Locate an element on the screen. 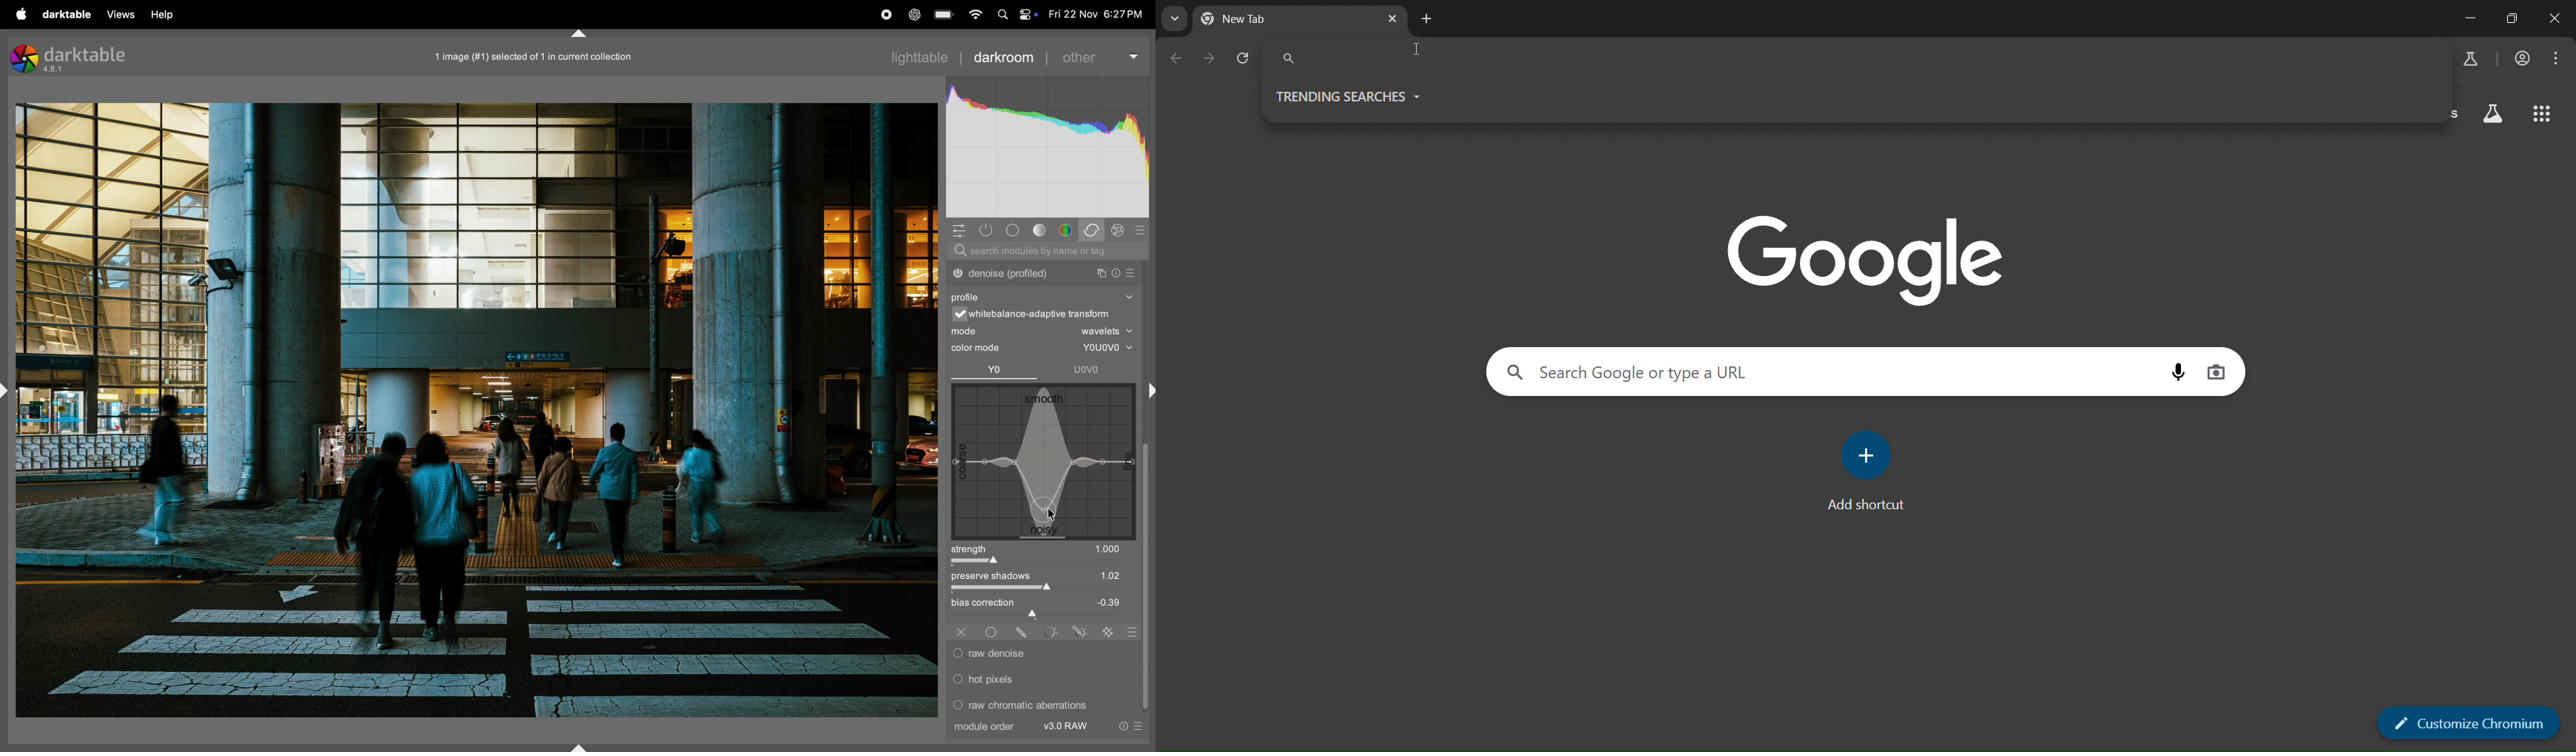 Image resolution: width=2576 pixels, height=756 pixels. new tab is located at coordinates (1255, 22).